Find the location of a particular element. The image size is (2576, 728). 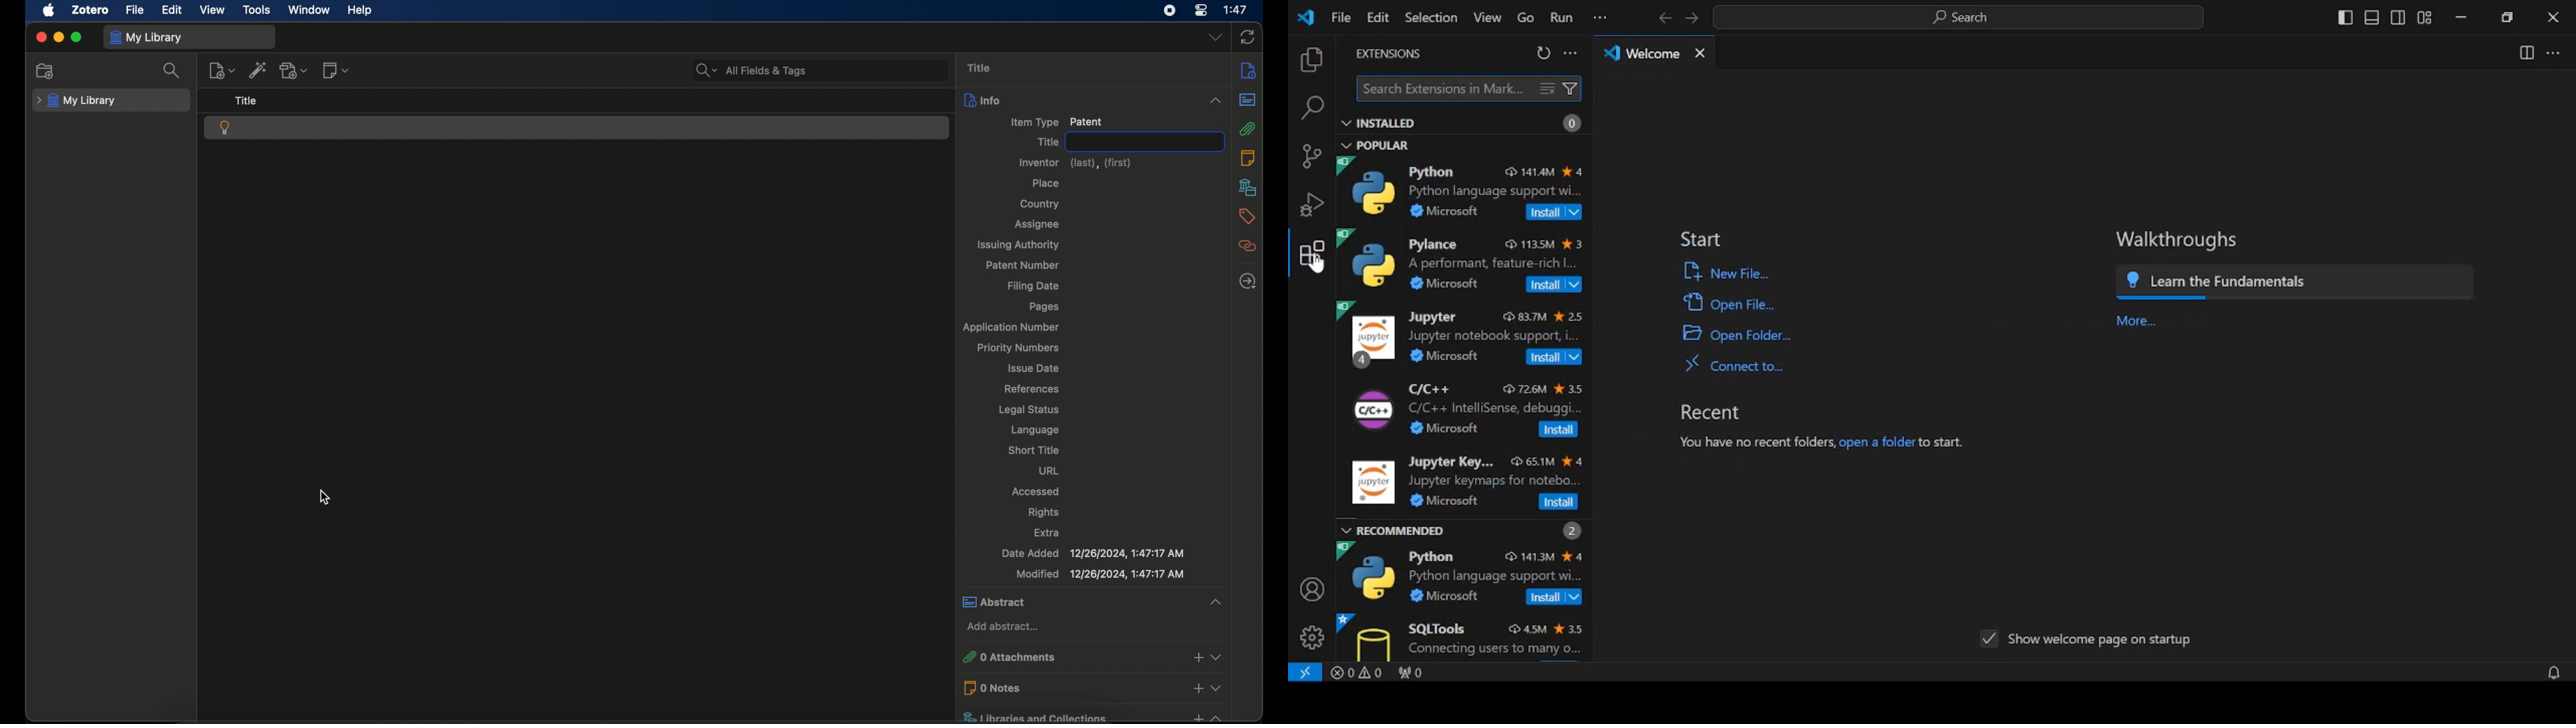

pages is located at coordinates (1045, 307).